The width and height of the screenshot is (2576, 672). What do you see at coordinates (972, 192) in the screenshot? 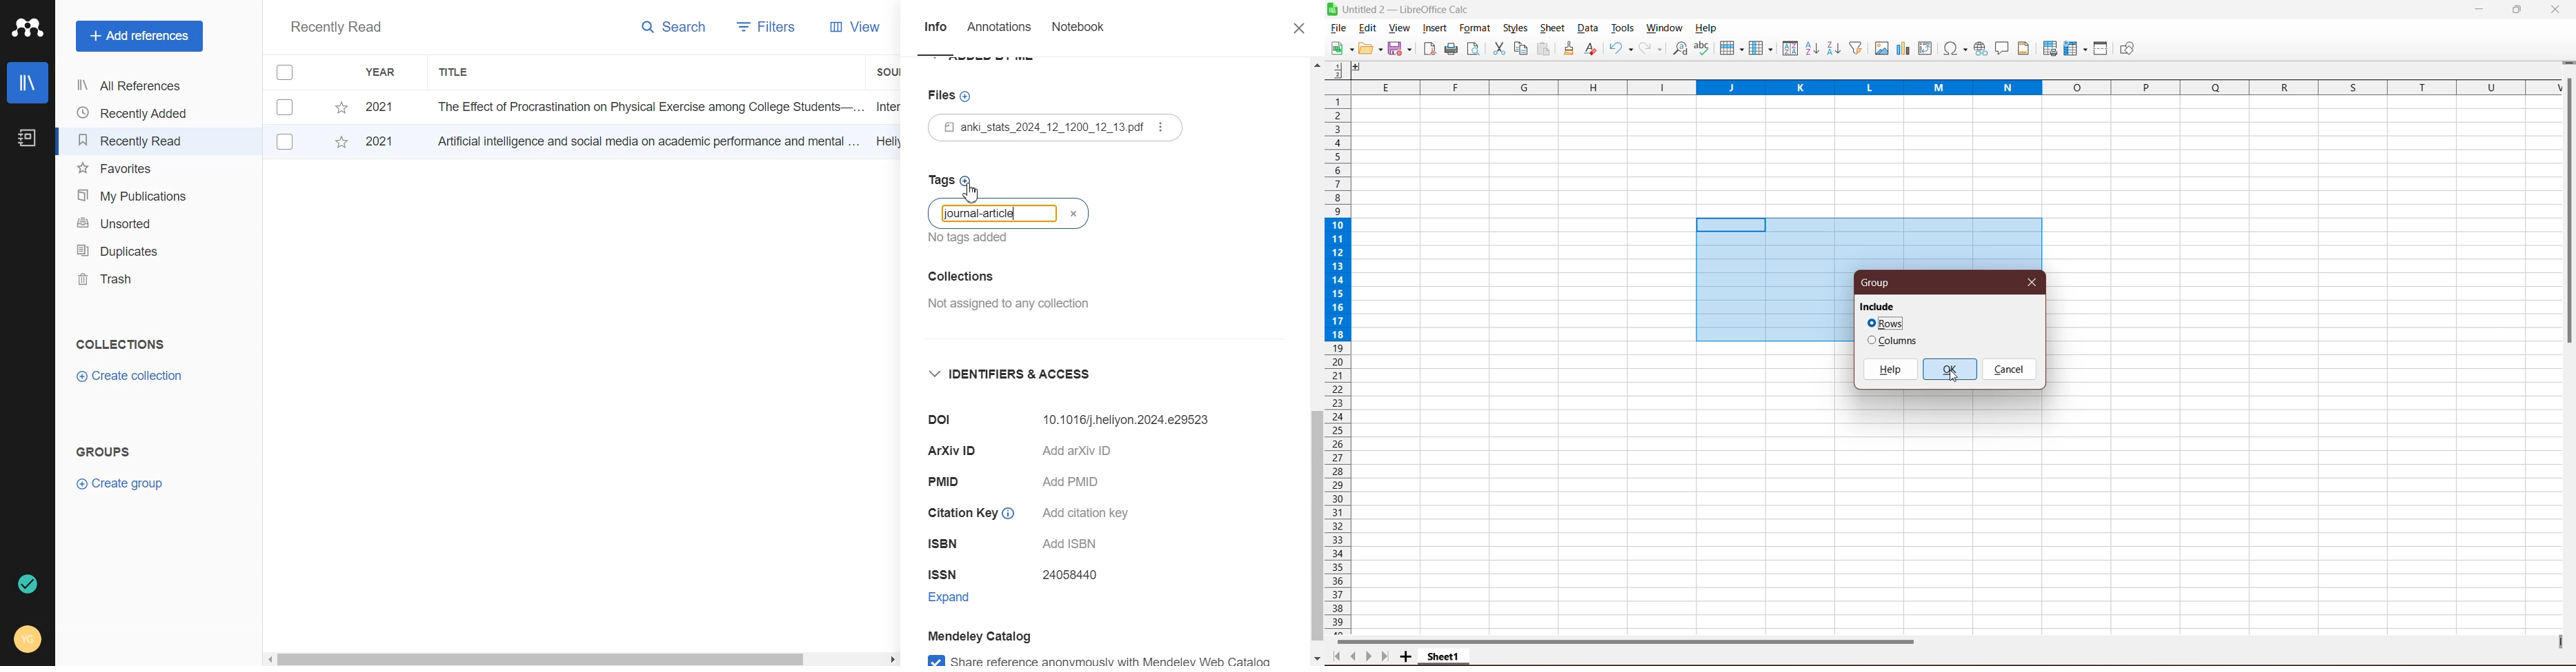
I see `Cursor` at bounding box center [972, 192].